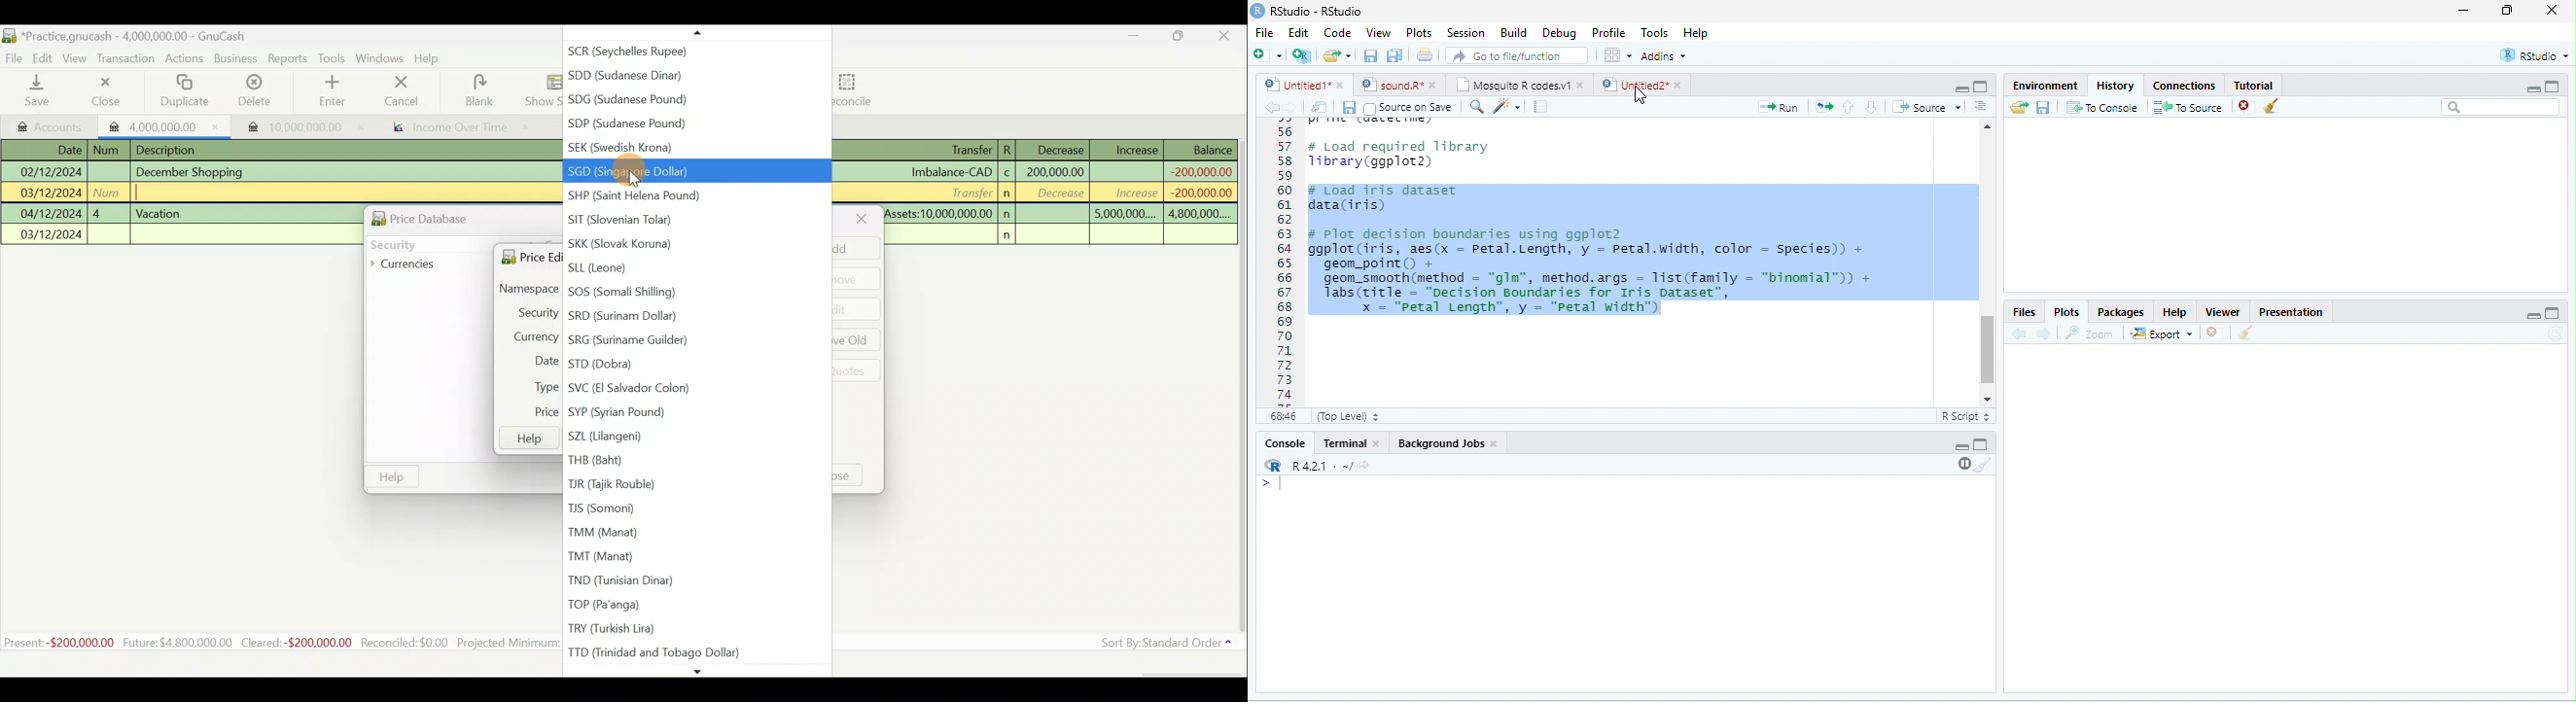  I want to click on cursor, so click(632, 176).